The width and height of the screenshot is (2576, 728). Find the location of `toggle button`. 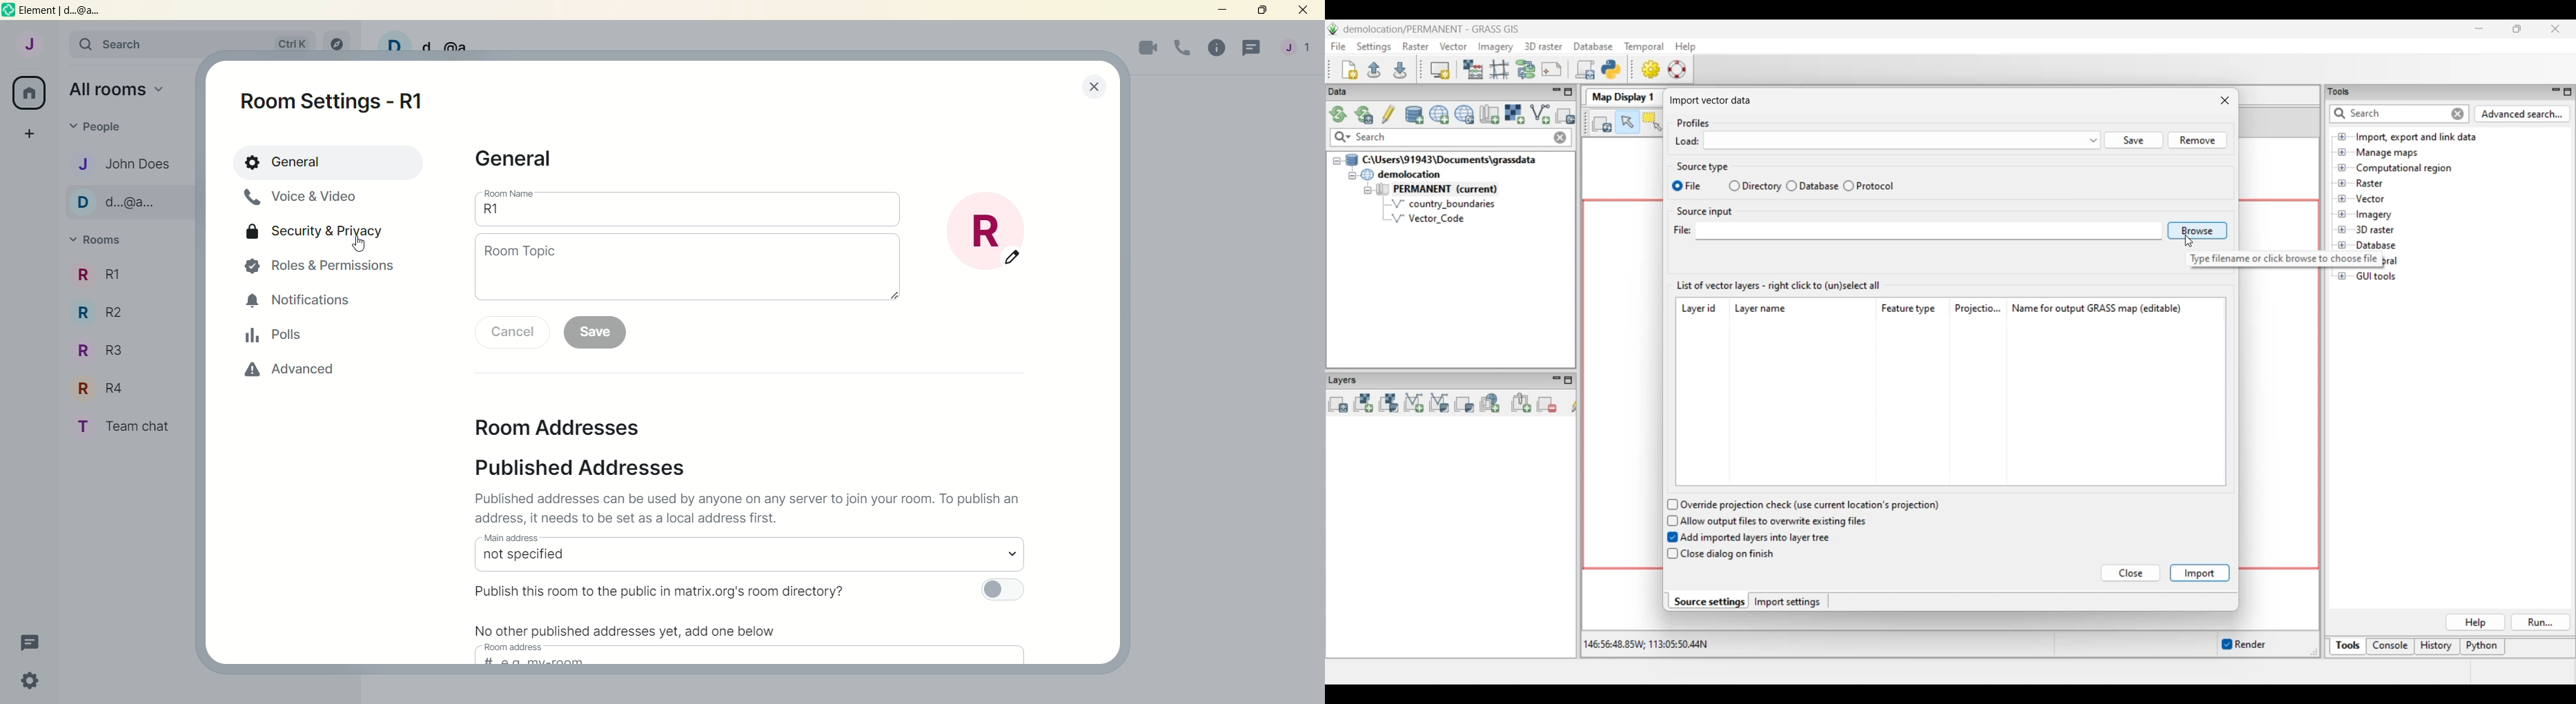

toggle button is located at coordinates (1001, 594).